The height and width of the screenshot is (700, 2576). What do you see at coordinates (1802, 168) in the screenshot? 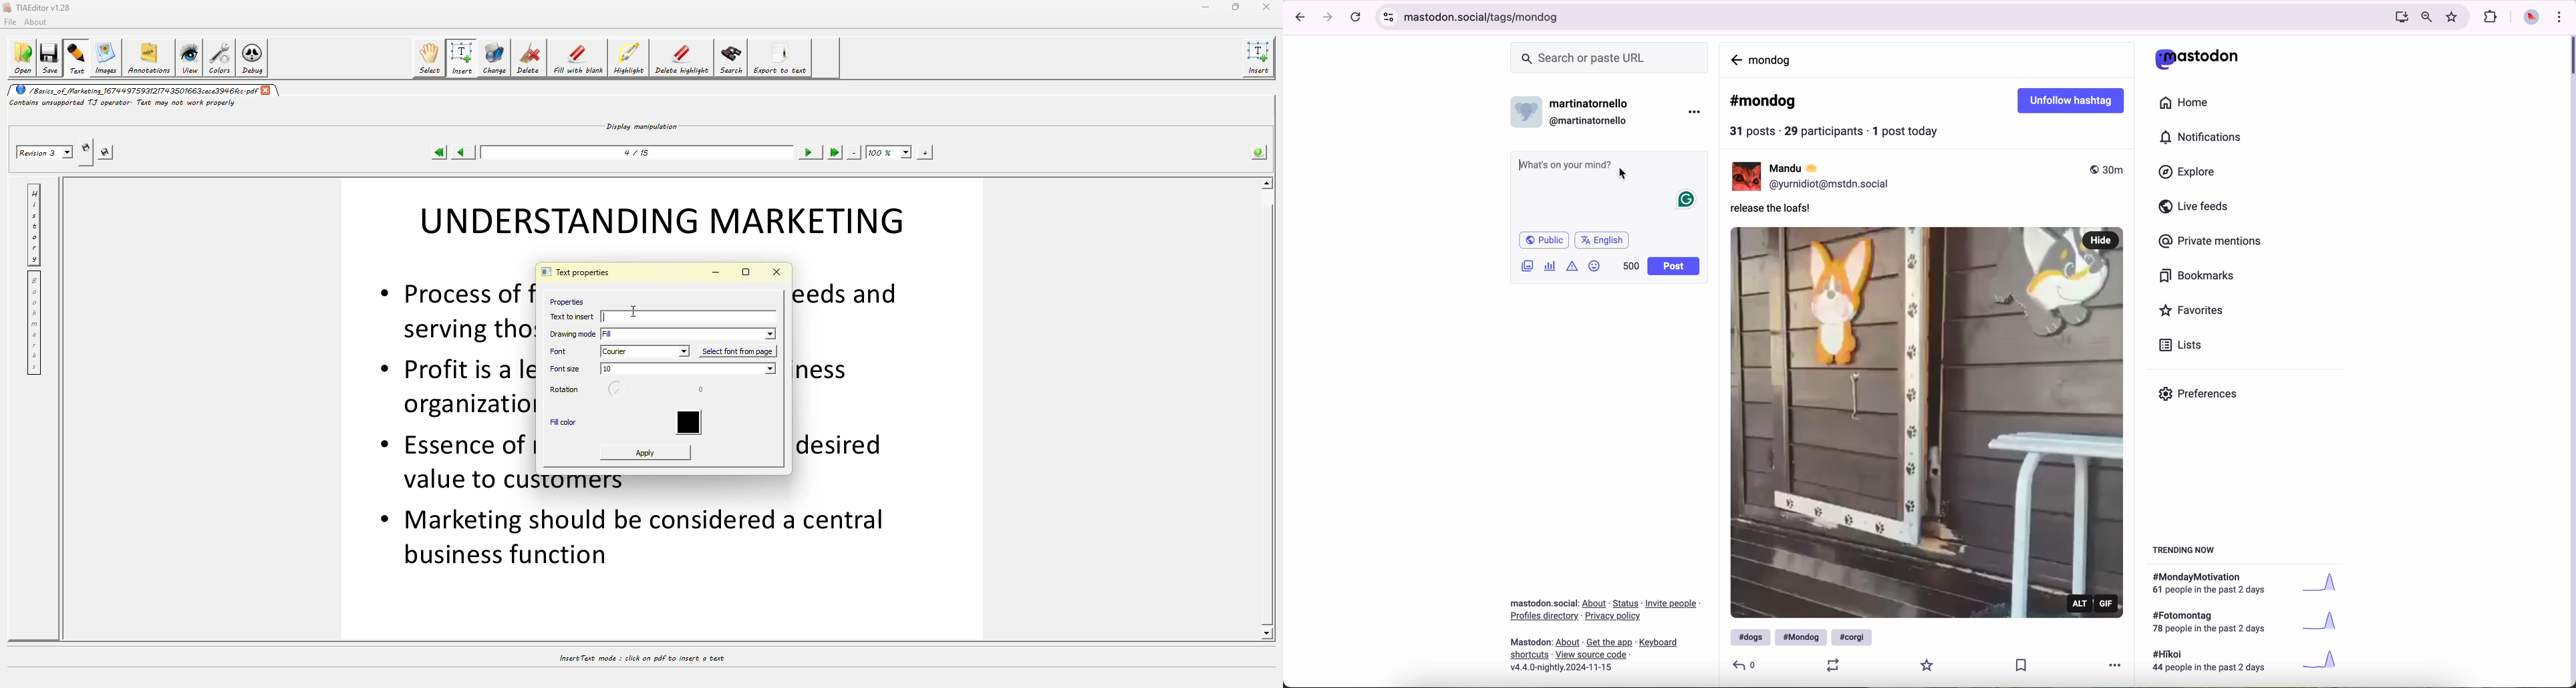
I see `user name` at bounding box center [1802, 168].